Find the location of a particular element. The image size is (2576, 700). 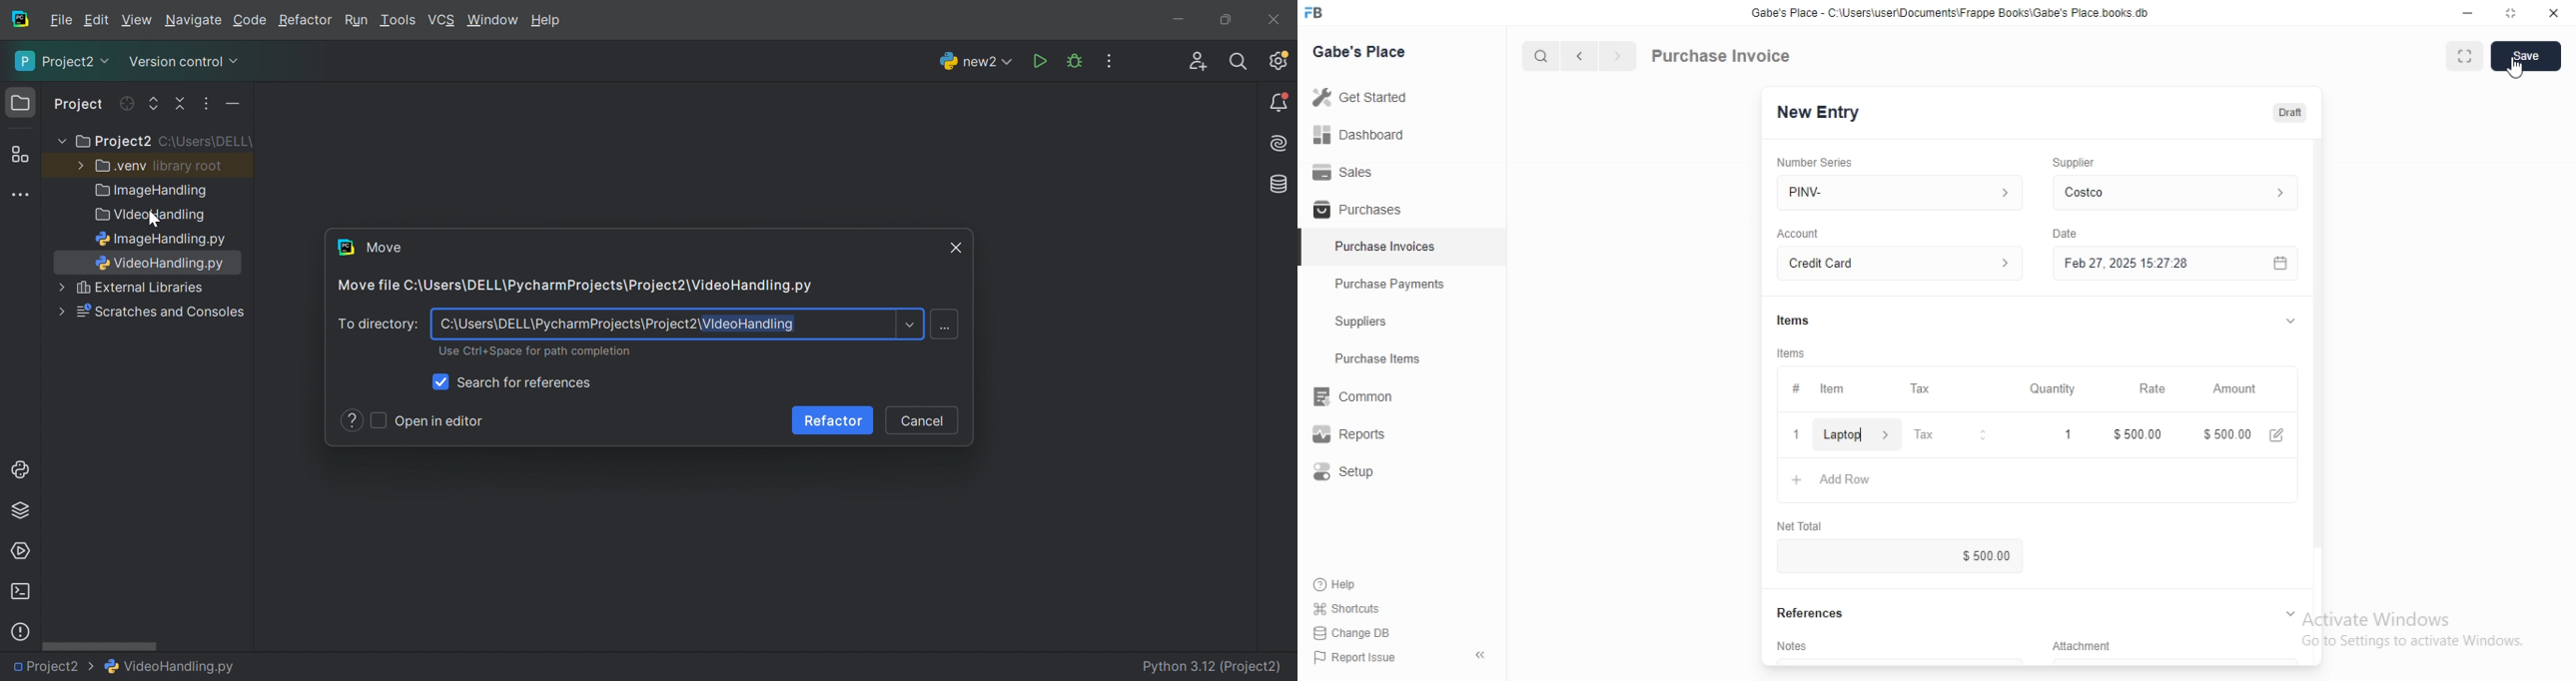

Add invoice terms is located at coordinates (1900, 661).